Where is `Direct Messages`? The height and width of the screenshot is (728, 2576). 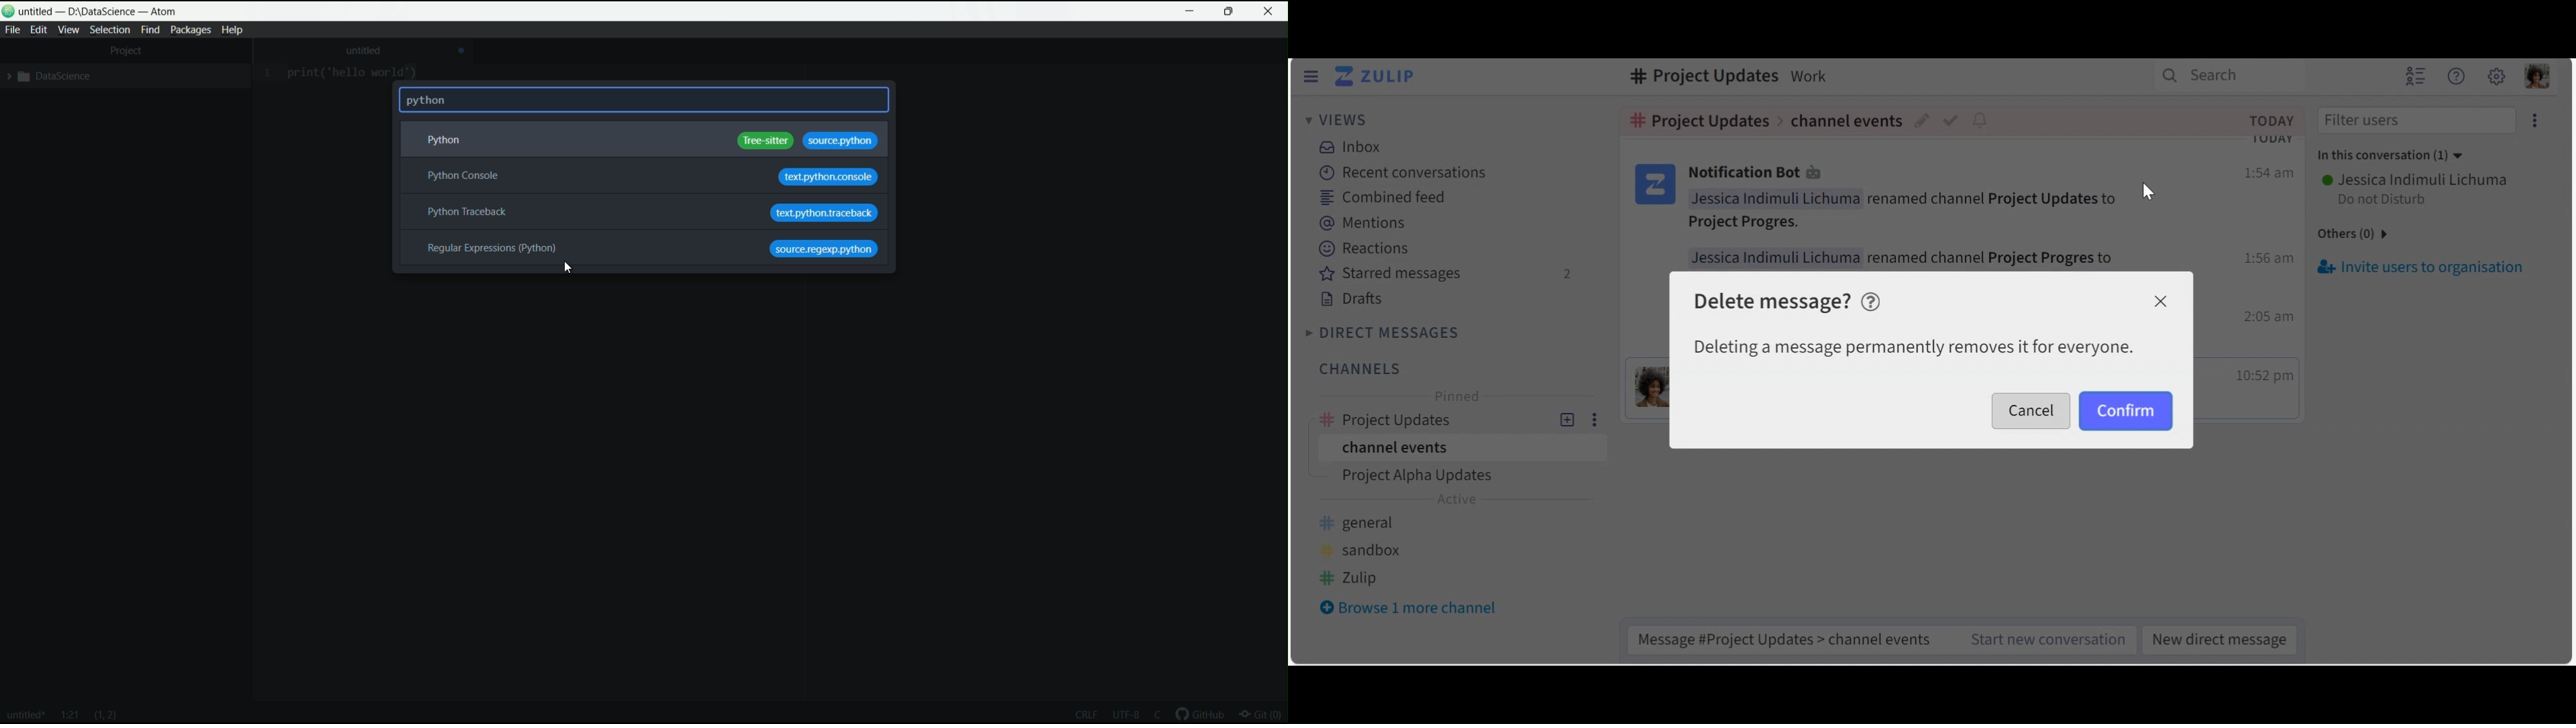 Direct Messages is located at coordinates (1385, 332).